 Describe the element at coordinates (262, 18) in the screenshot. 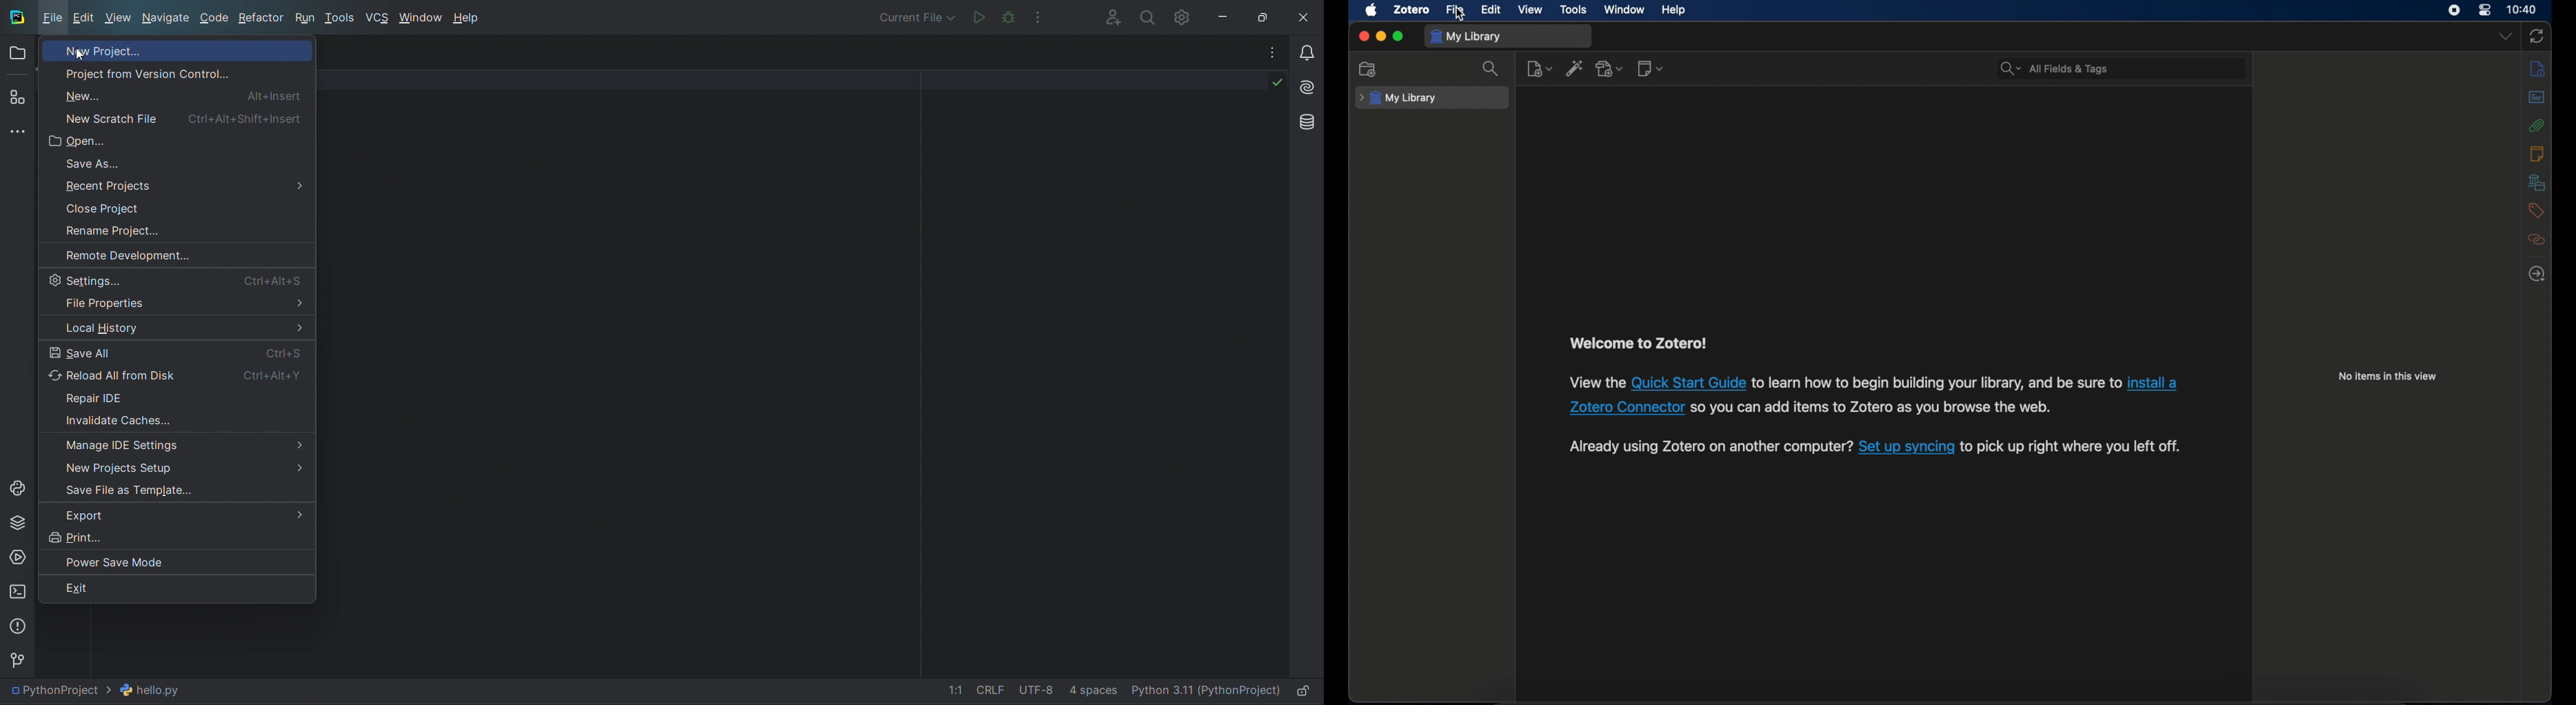

I see `refactor` at that location.